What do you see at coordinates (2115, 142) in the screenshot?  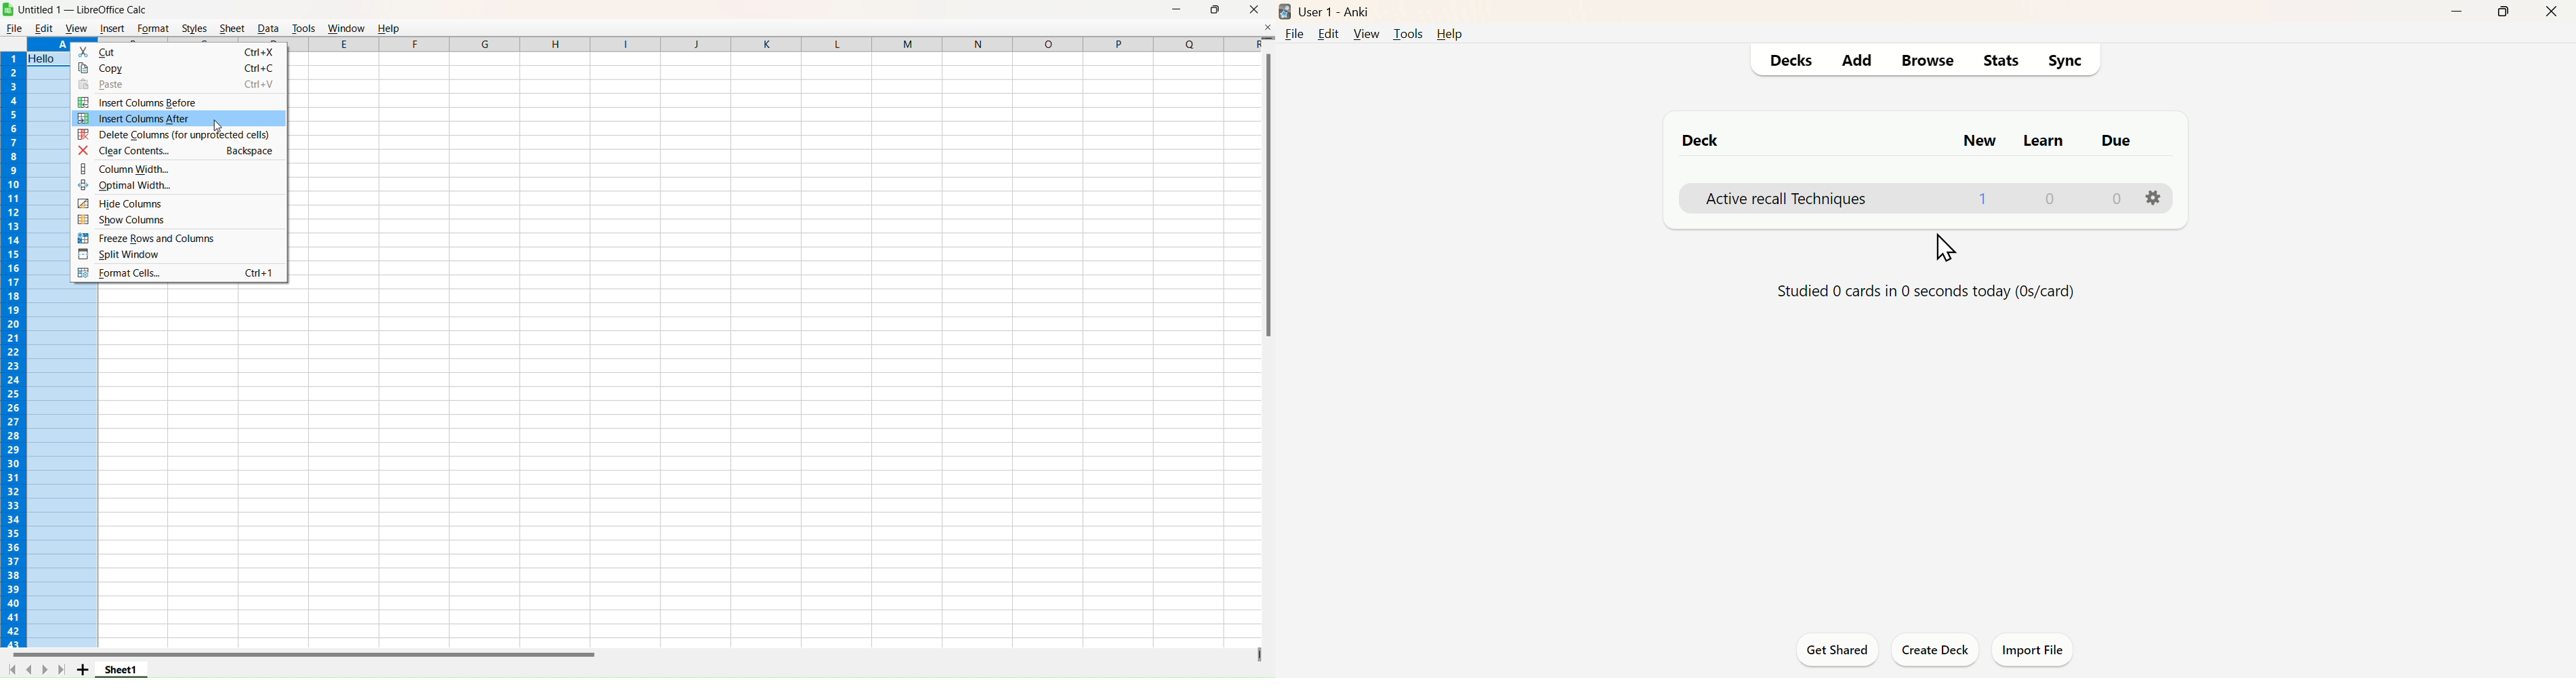 I see `Due` at bounding box center [2115, 142].